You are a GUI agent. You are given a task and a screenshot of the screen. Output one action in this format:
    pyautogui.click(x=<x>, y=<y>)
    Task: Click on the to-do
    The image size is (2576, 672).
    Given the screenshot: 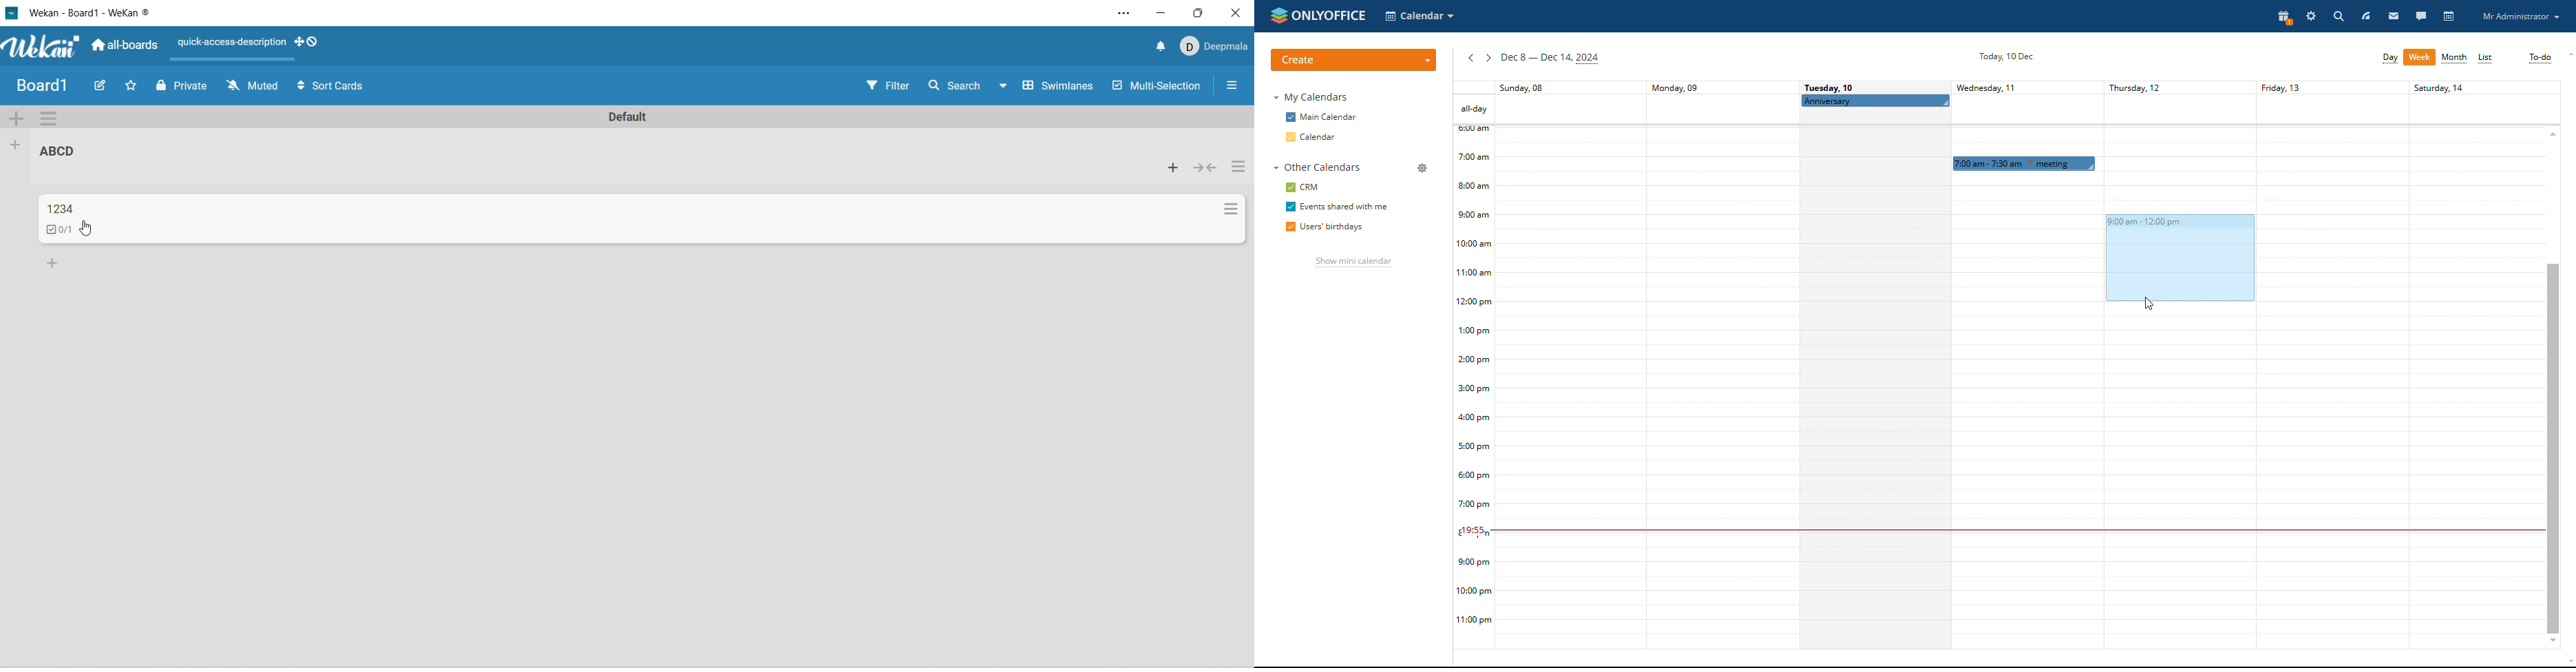 What is the action you would take?
    pyautogui.click(x=2540, y=58)
    